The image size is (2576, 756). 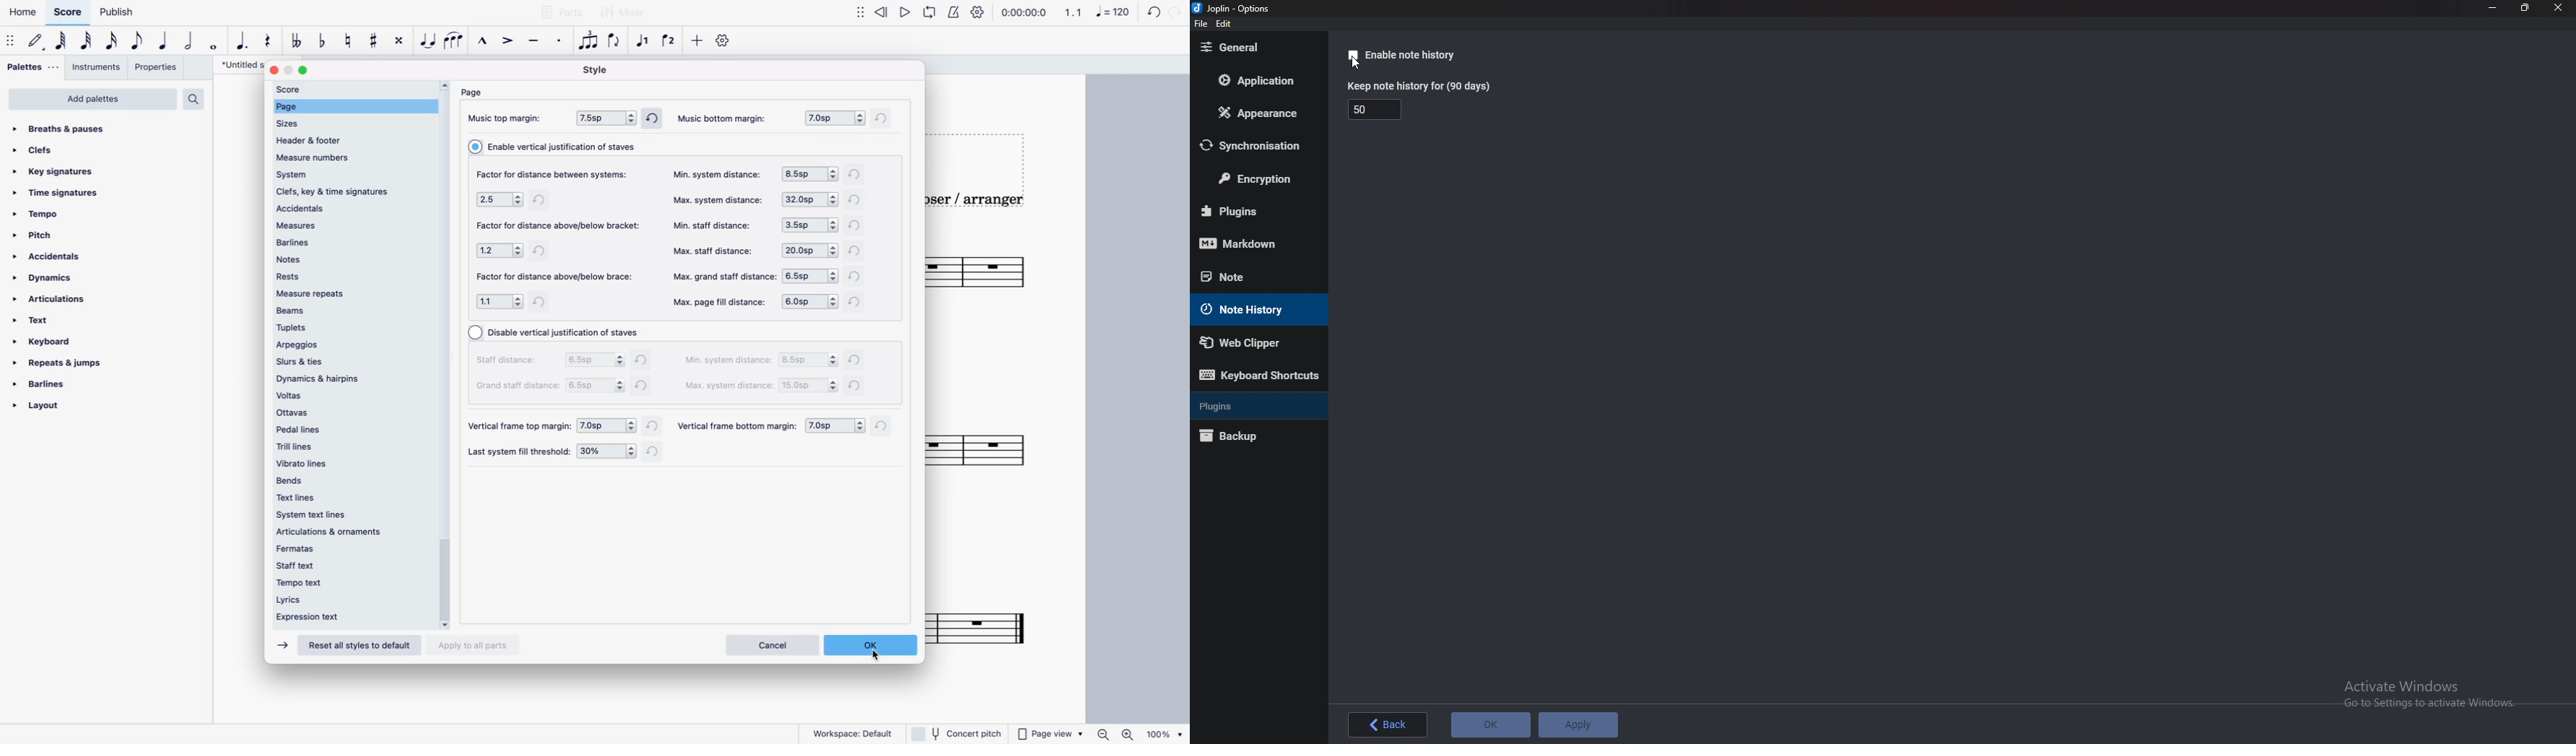 I want to click on options, so click(x=596, y=360).